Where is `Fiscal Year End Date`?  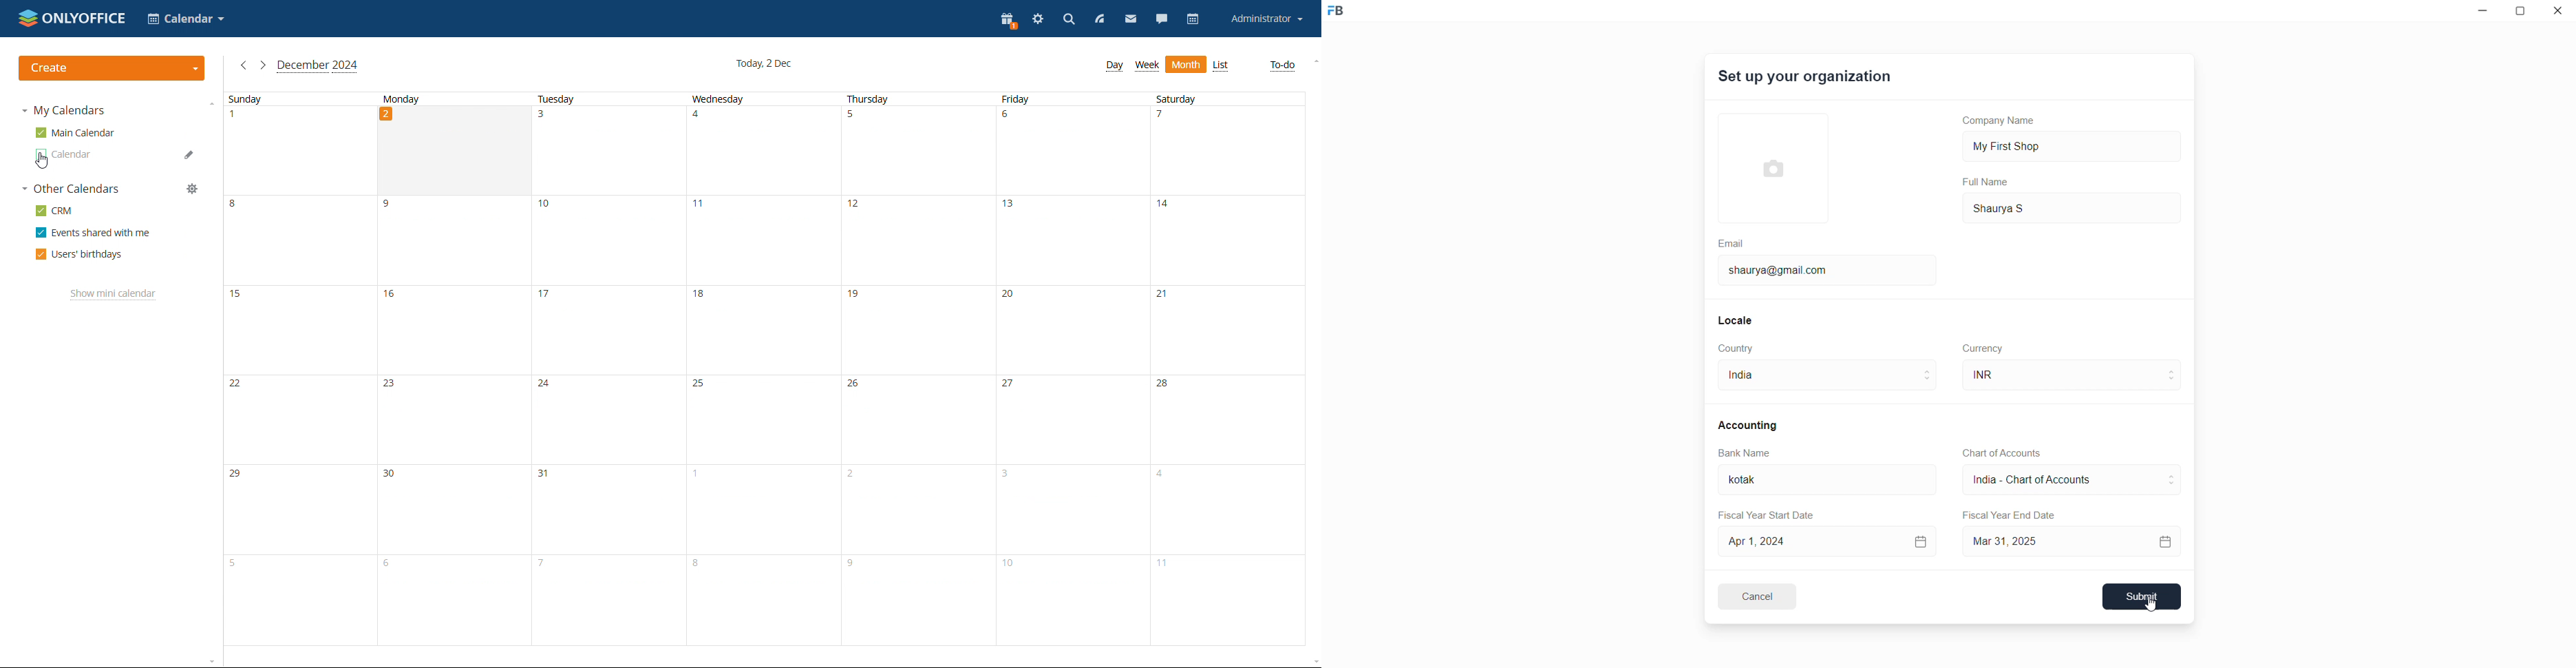 Fiscal Year End Date is located at coordinates (2011, 515).